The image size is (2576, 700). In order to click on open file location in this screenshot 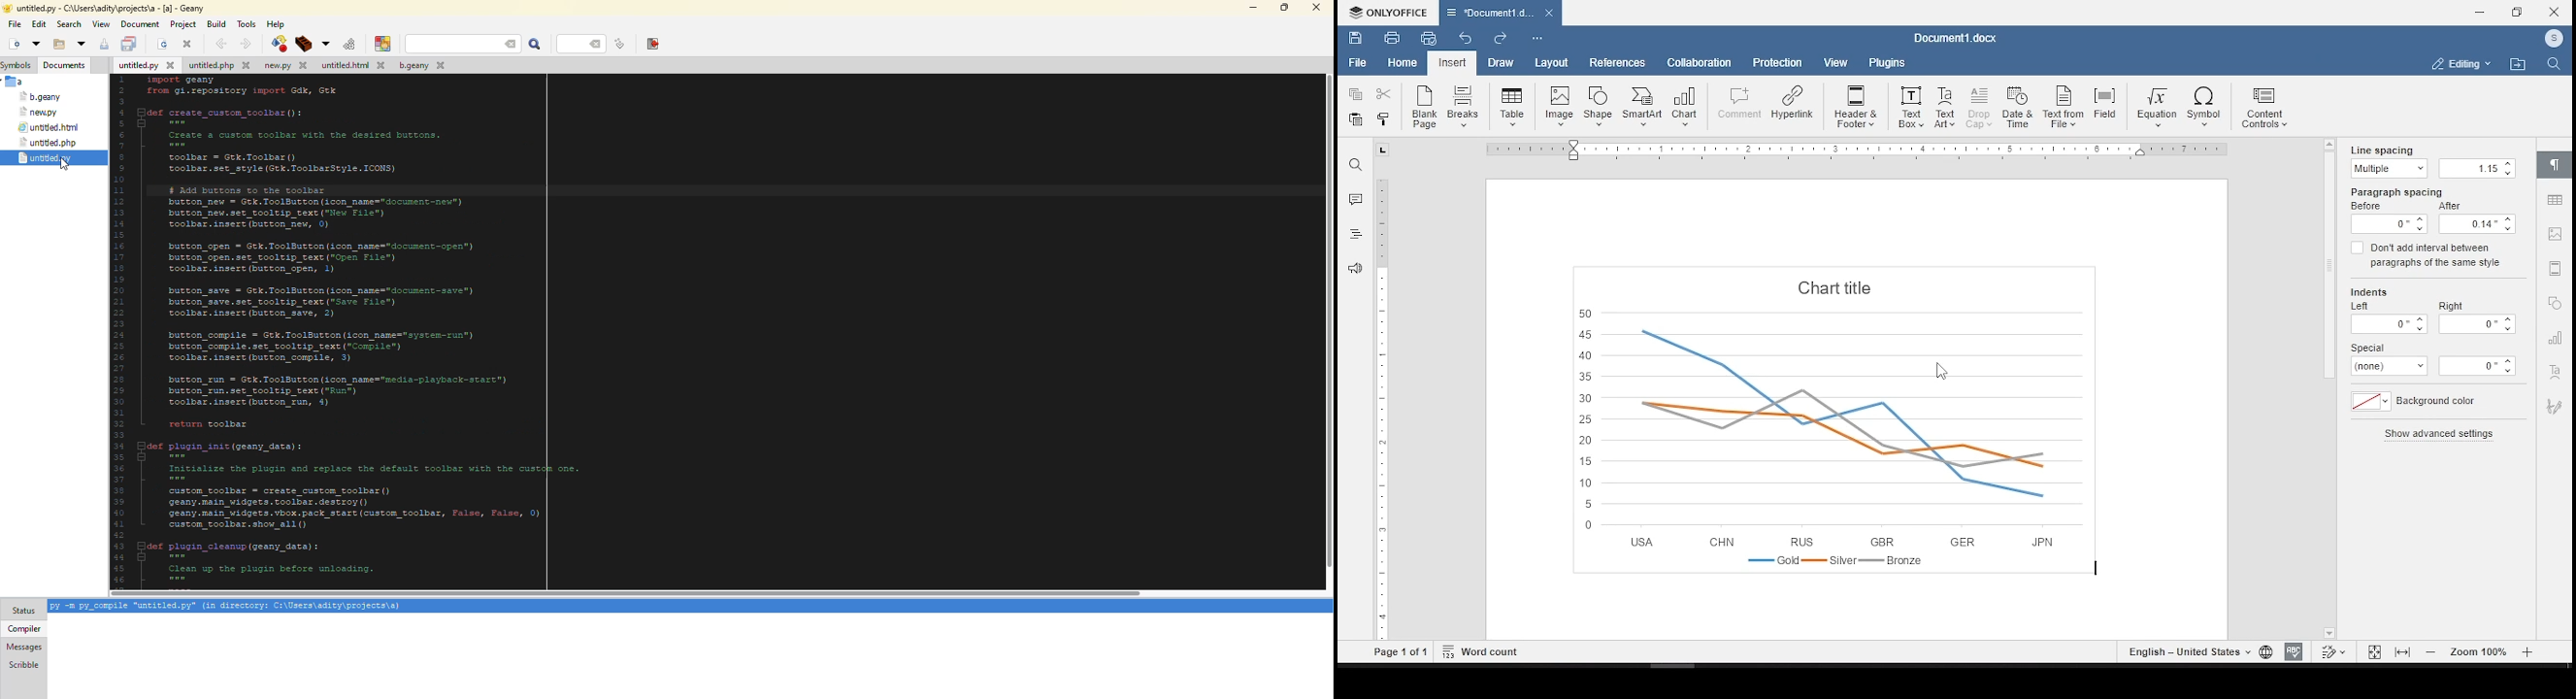, I will do `click(2517, 65)`.